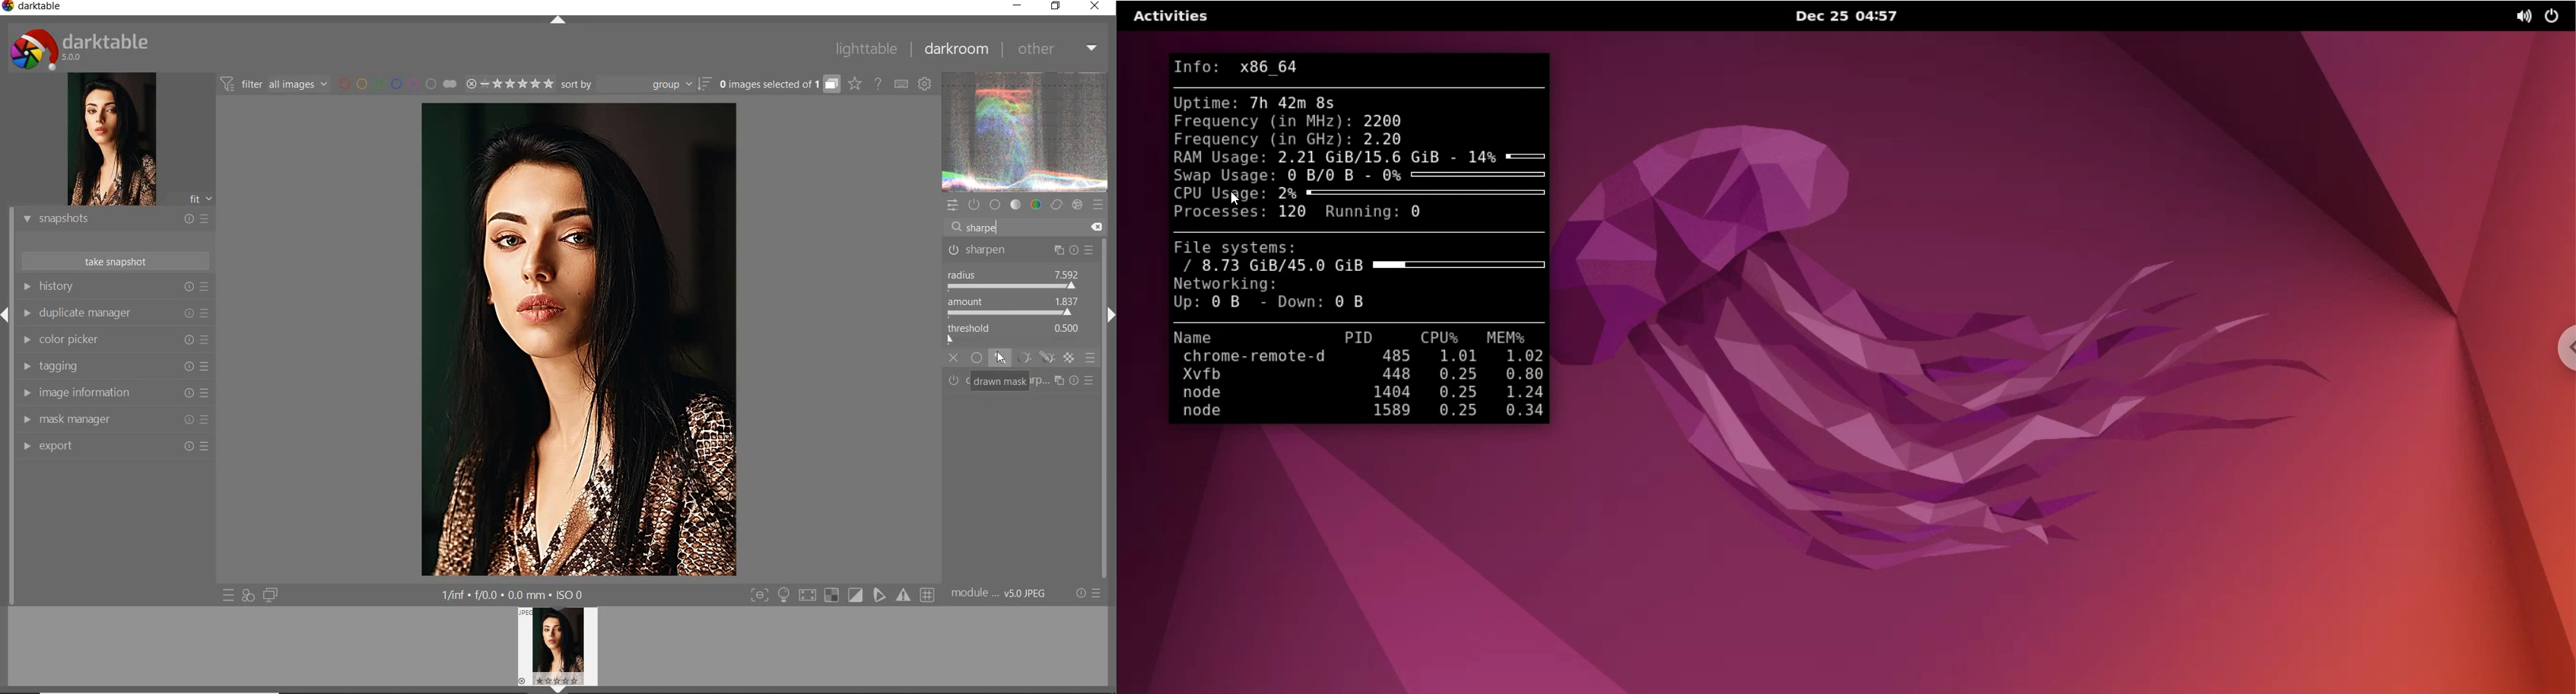  I want to click on filter by image color, so click(397, 83).